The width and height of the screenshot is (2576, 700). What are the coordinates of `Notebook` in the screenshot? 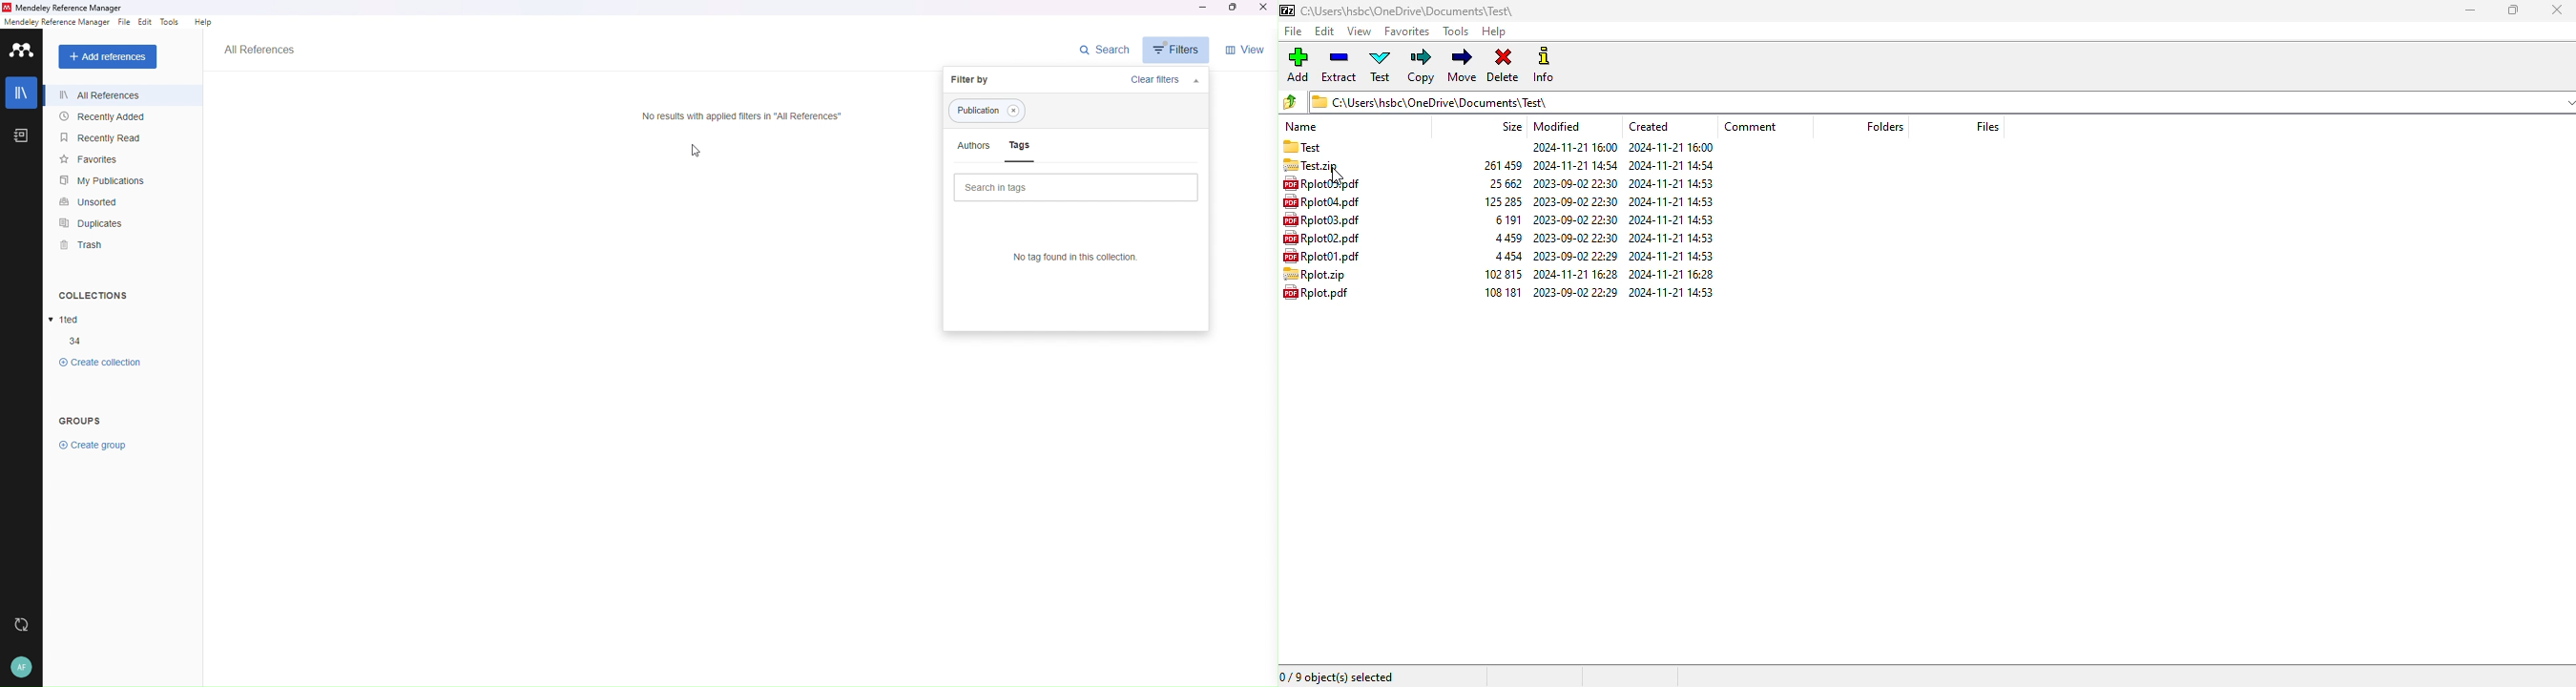 It's located at (19, 135).